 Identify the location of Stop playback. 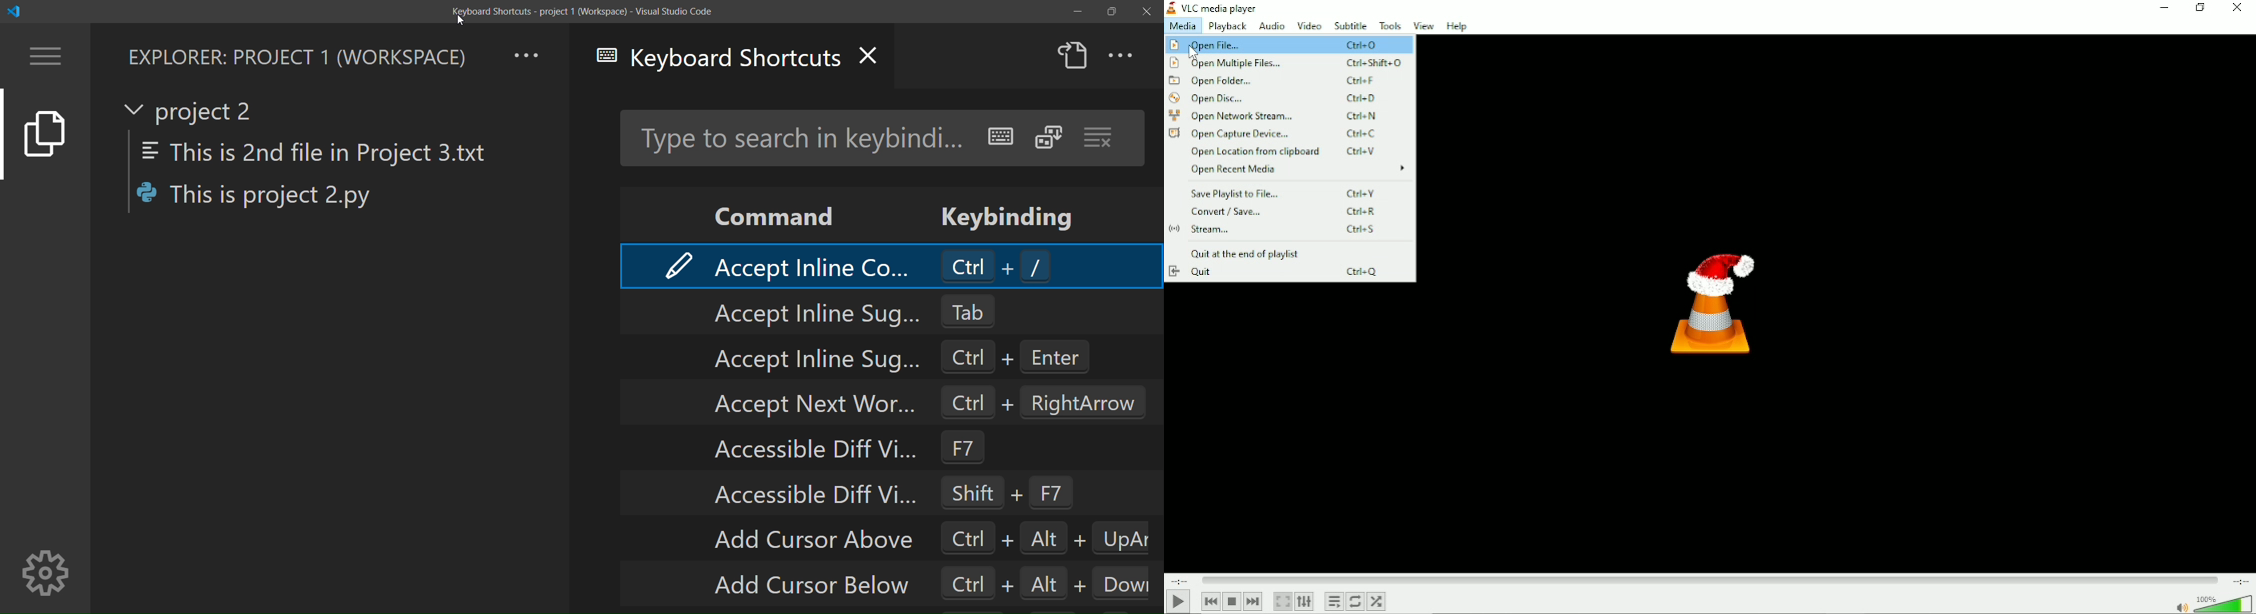
(1231, 602).